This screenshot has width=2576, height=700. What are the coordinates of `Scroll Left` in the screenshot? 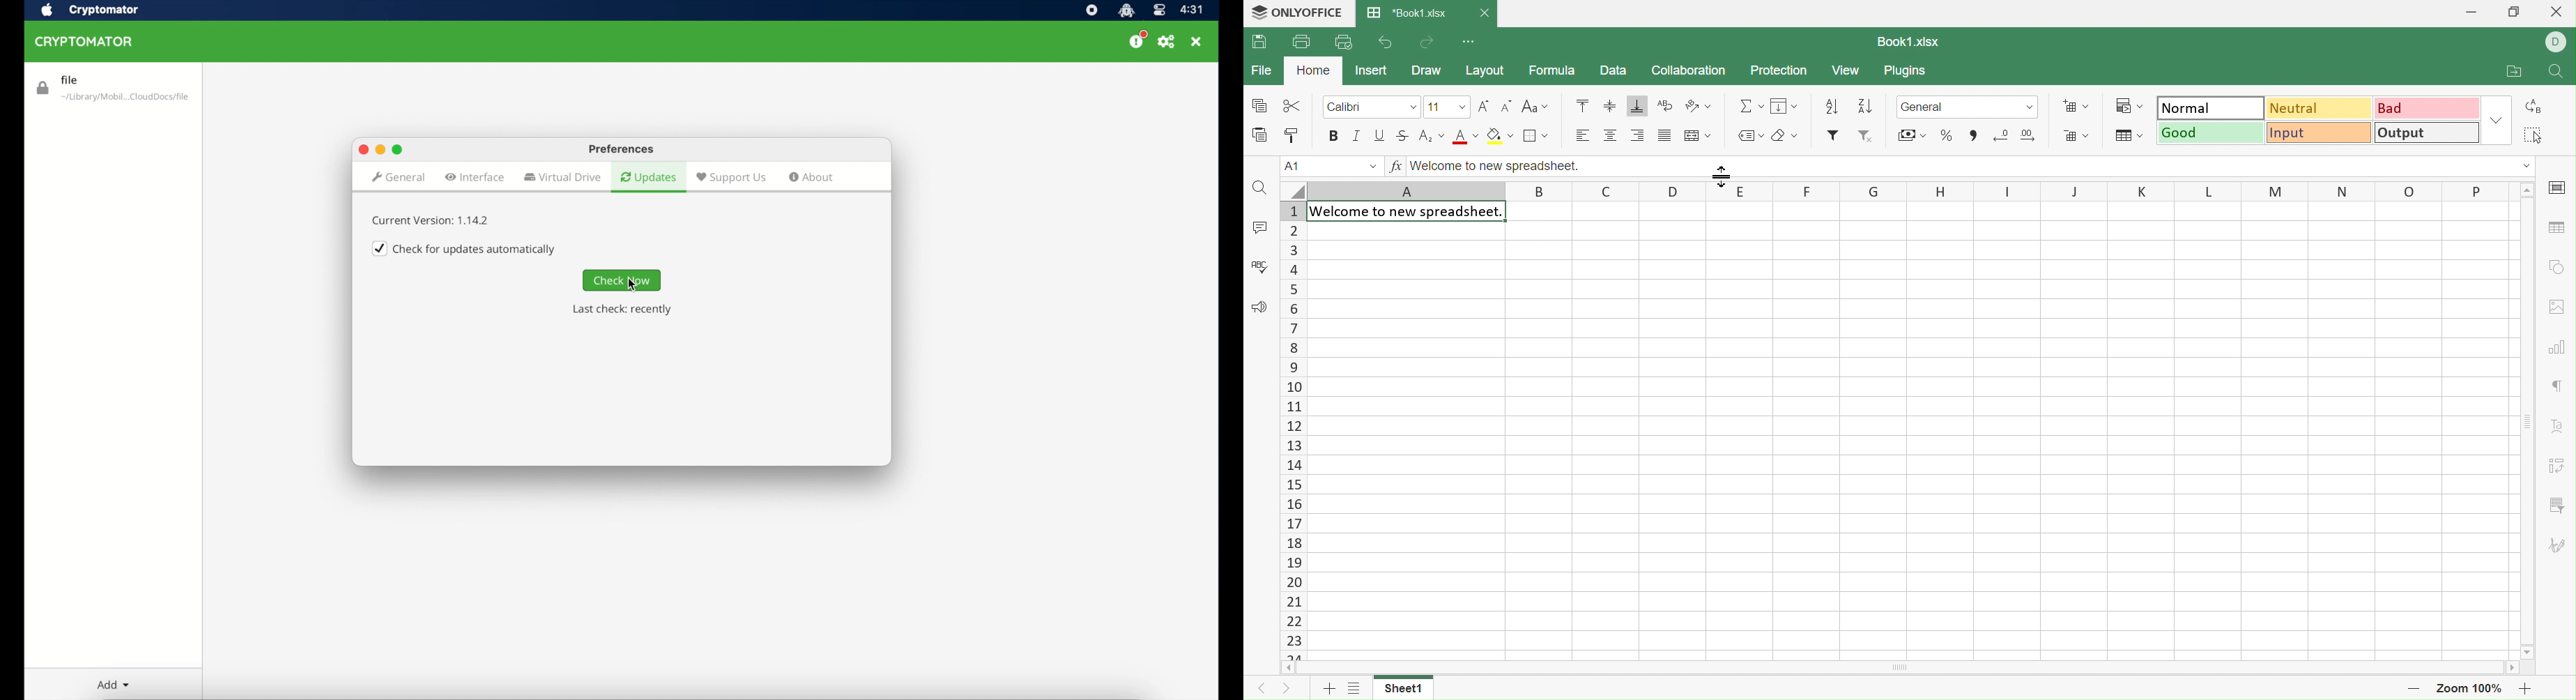 It's located at (1287, 669).